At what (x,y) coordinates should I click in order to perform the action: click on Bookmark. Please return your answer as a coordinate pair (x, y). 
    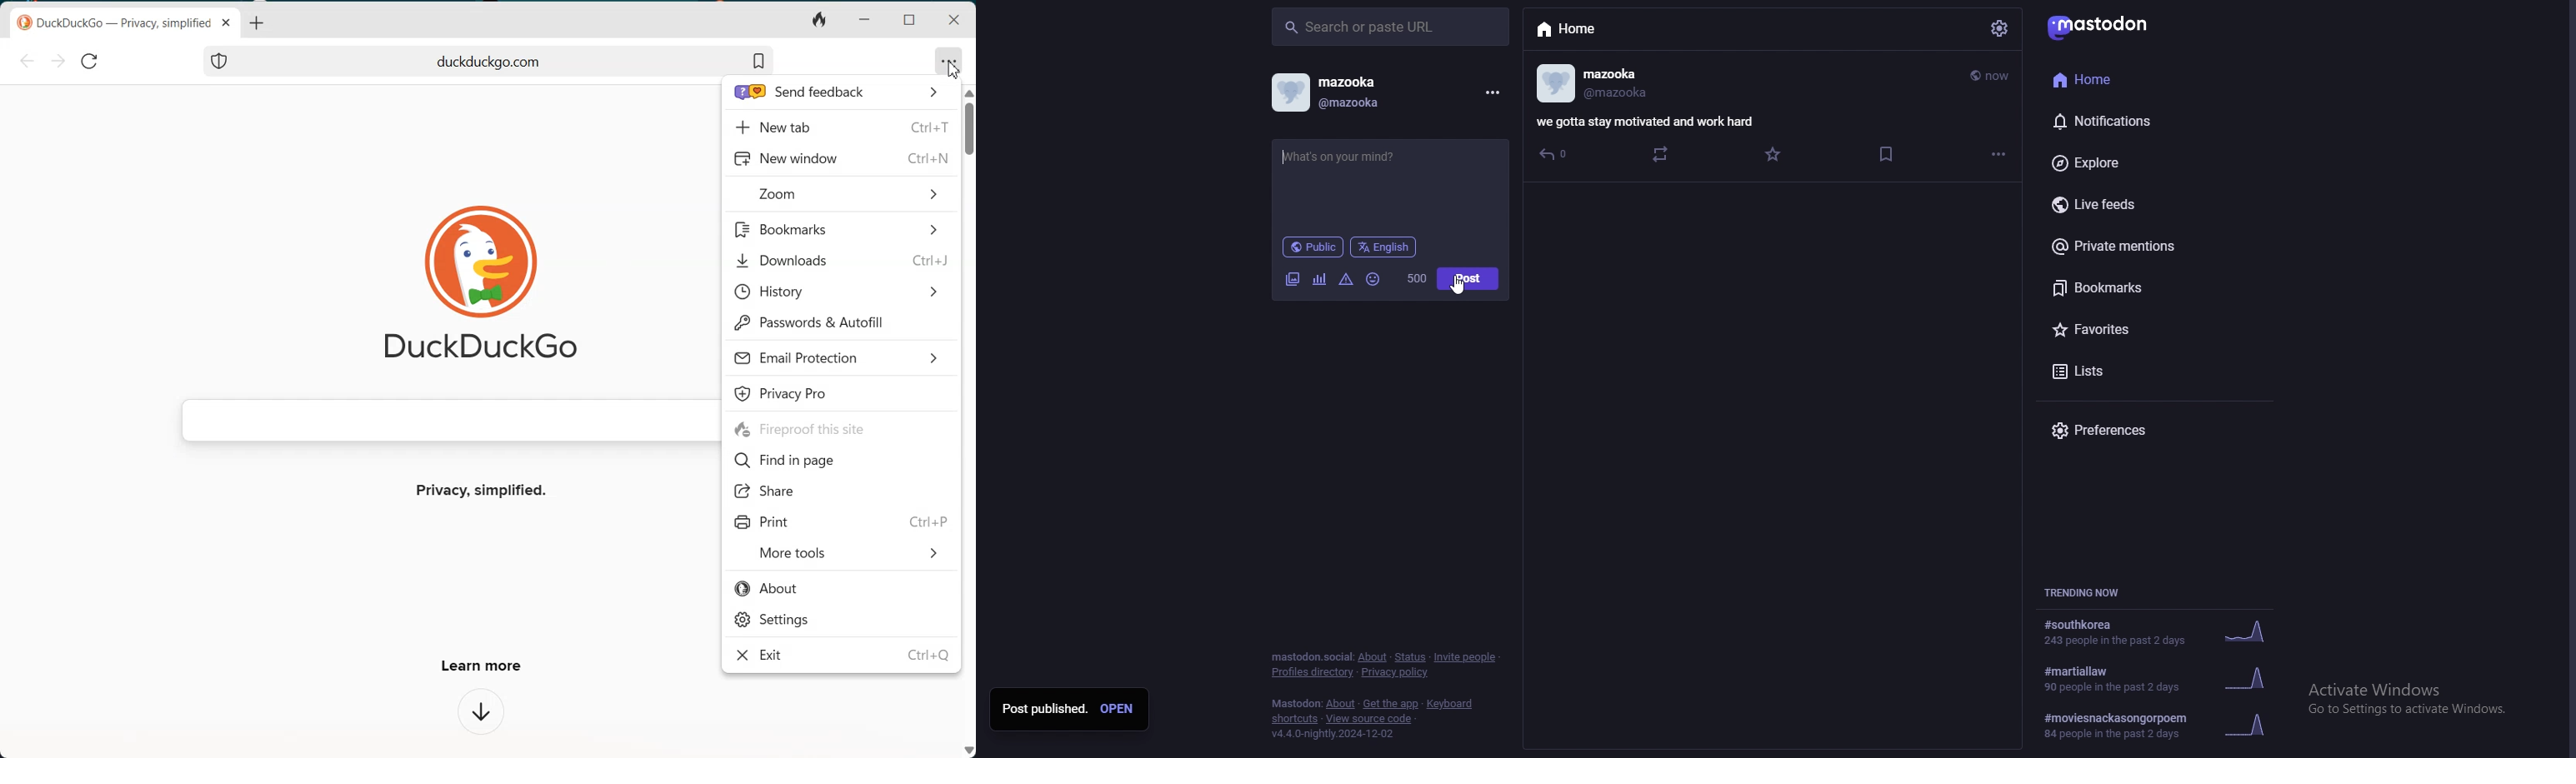
    Looking at the image, I should click on (758, 61).